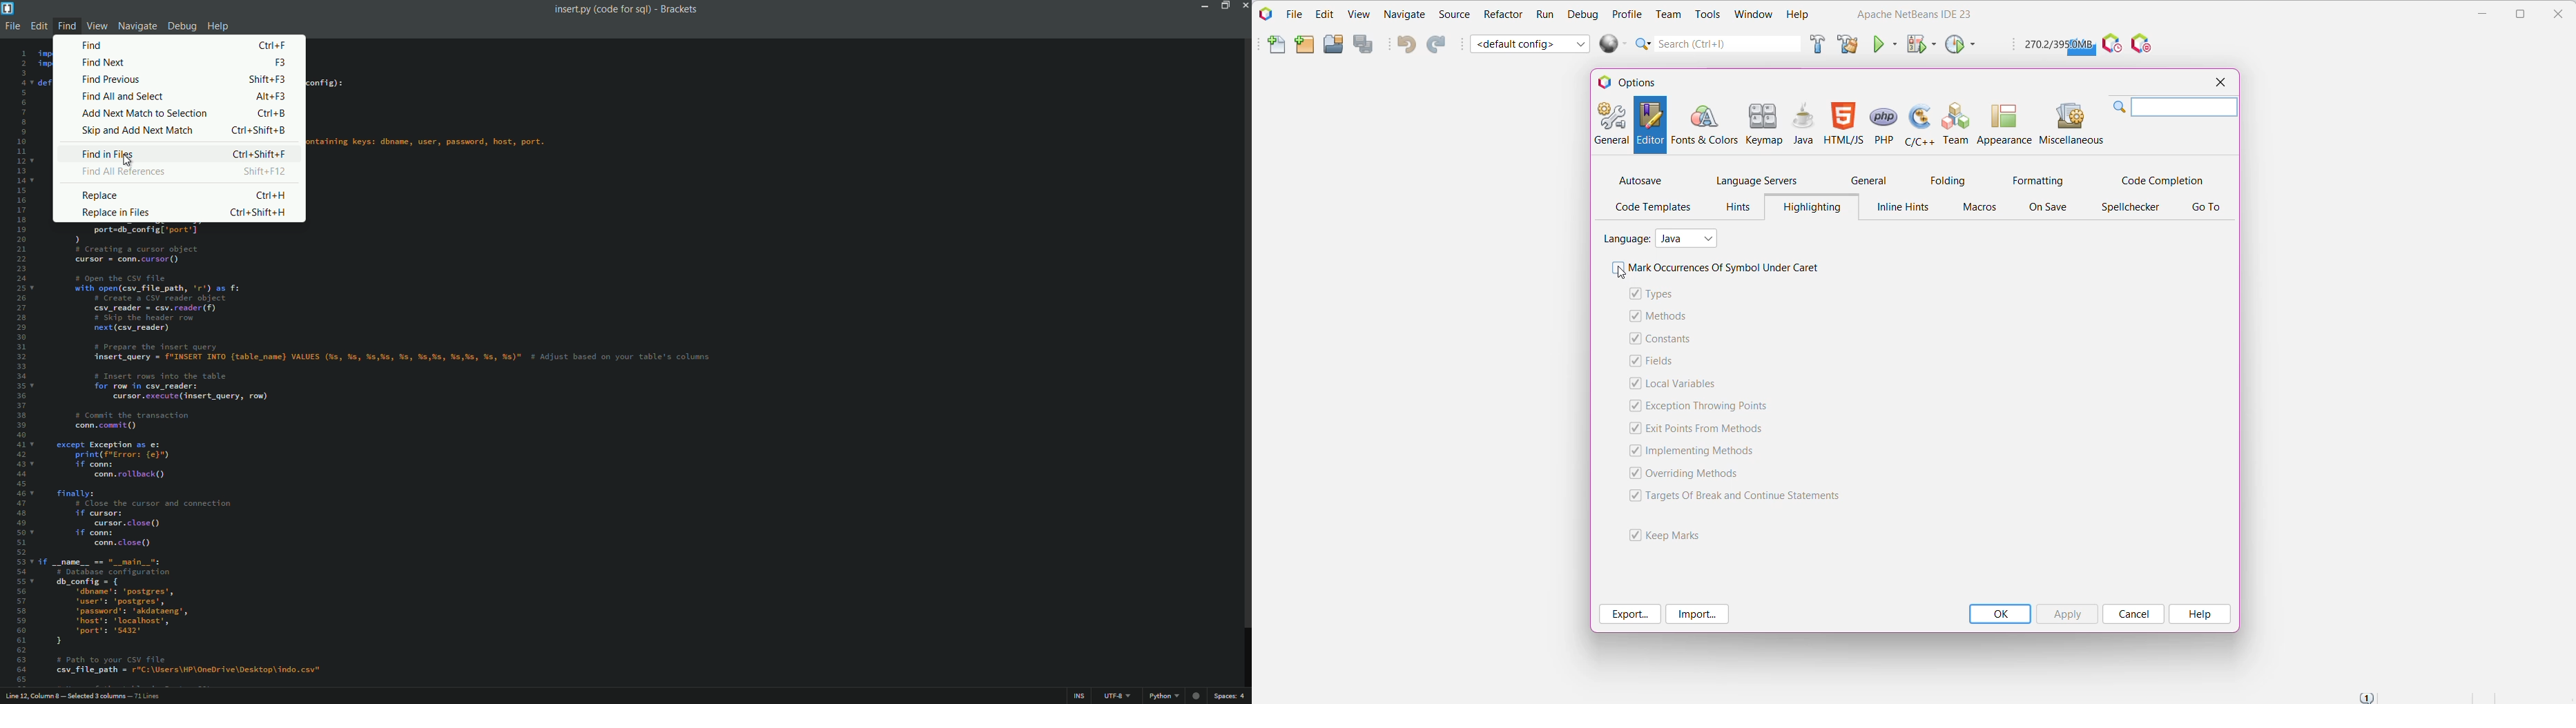 The width and height of the screenshot is (2576, 728). What do you see at coordinates (136, 130) in the screenshot?
I see `skip and add next match` at bounding box center [136, 130].